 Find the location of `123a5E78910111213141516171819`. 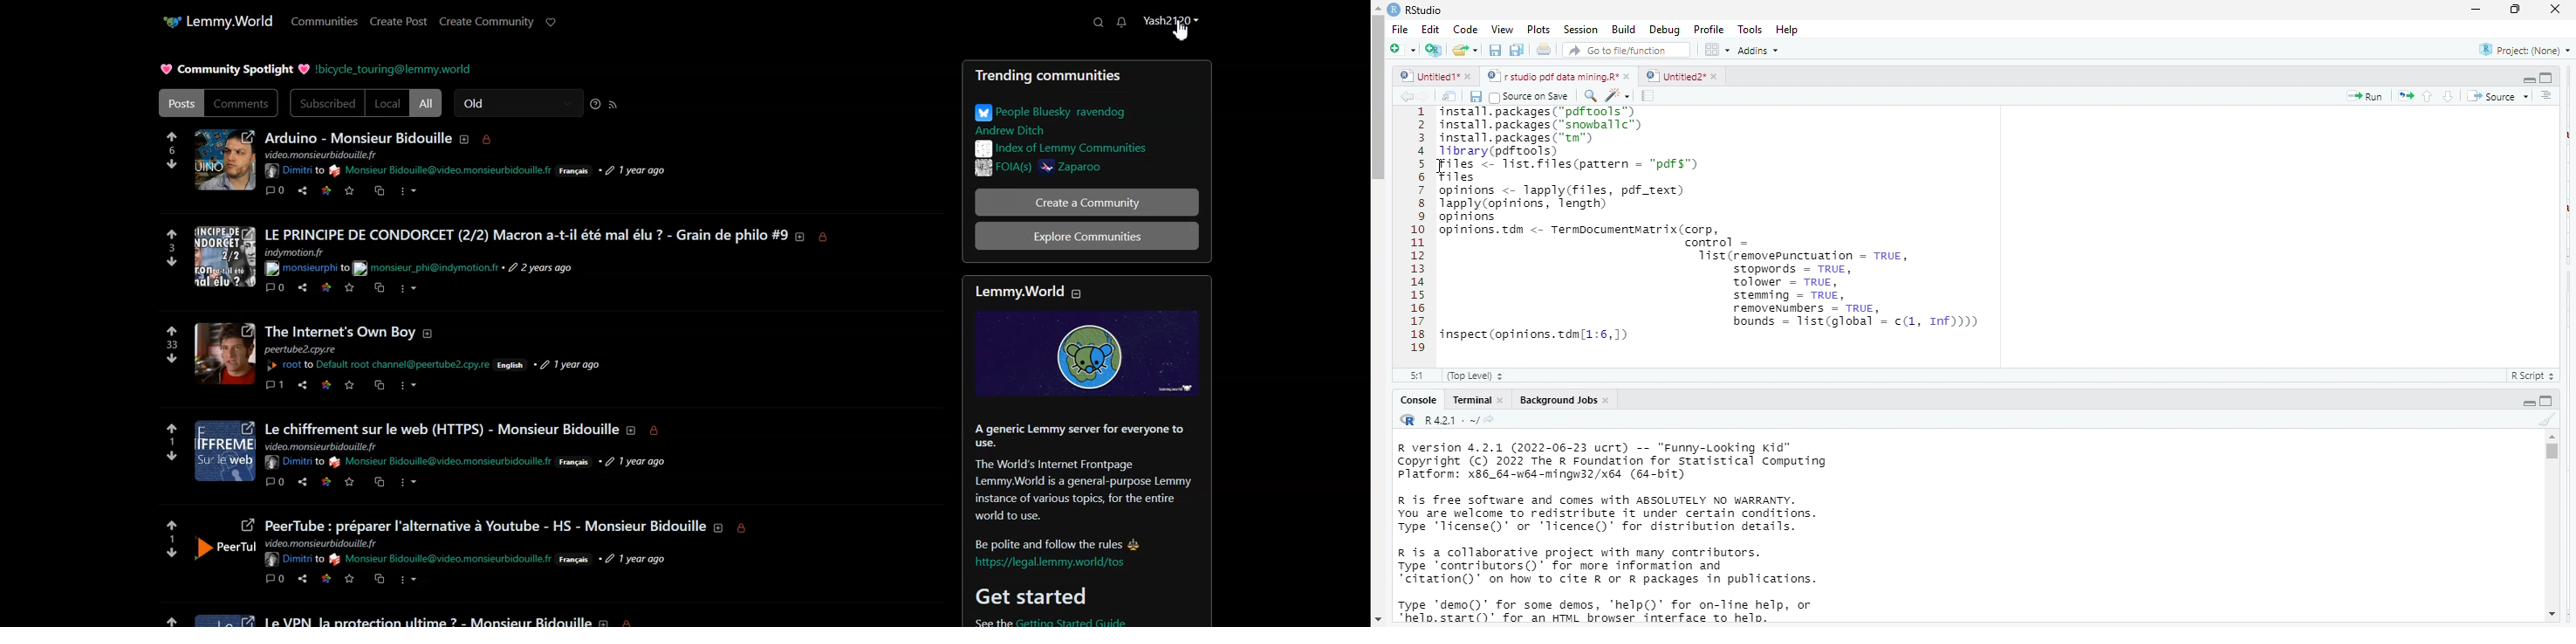

123a5E78910111213141516171819 is located at coordinates (1418, 231).